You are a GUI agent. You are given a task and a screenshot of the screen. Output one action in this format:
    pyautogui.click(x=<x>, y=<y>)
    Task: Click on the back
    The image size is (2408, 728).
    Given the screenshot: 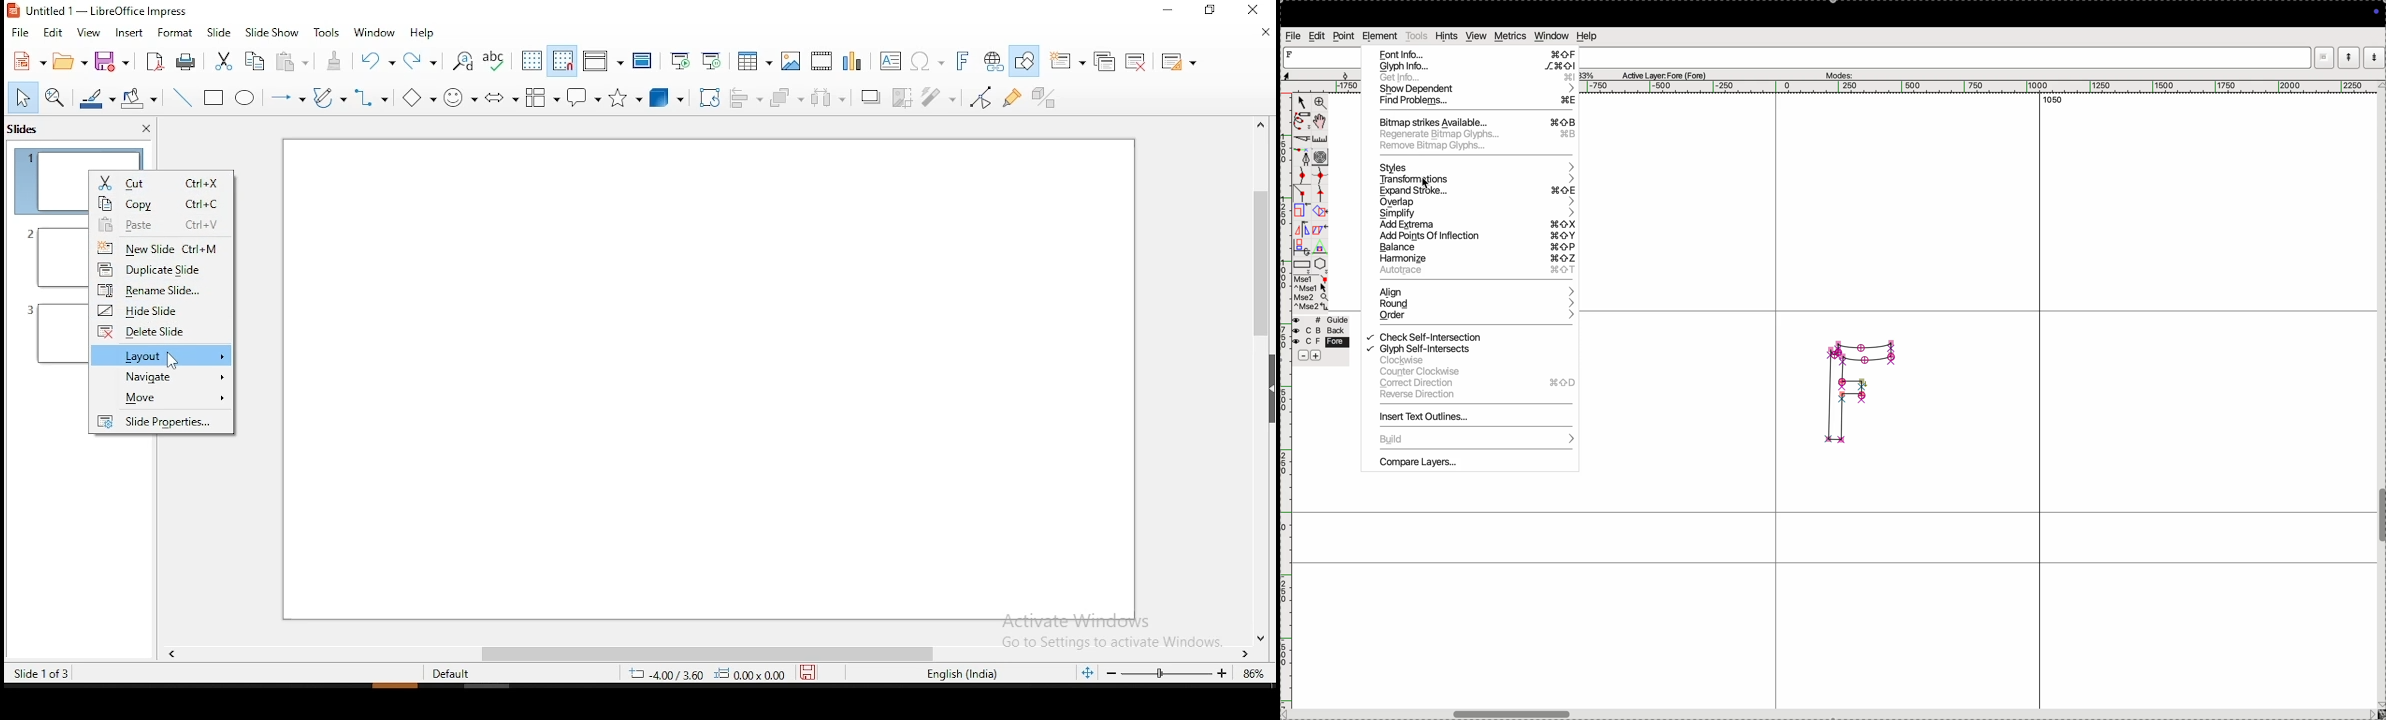 What is the action you would take?
    pyautogui.click(x=1318, y=331)
    